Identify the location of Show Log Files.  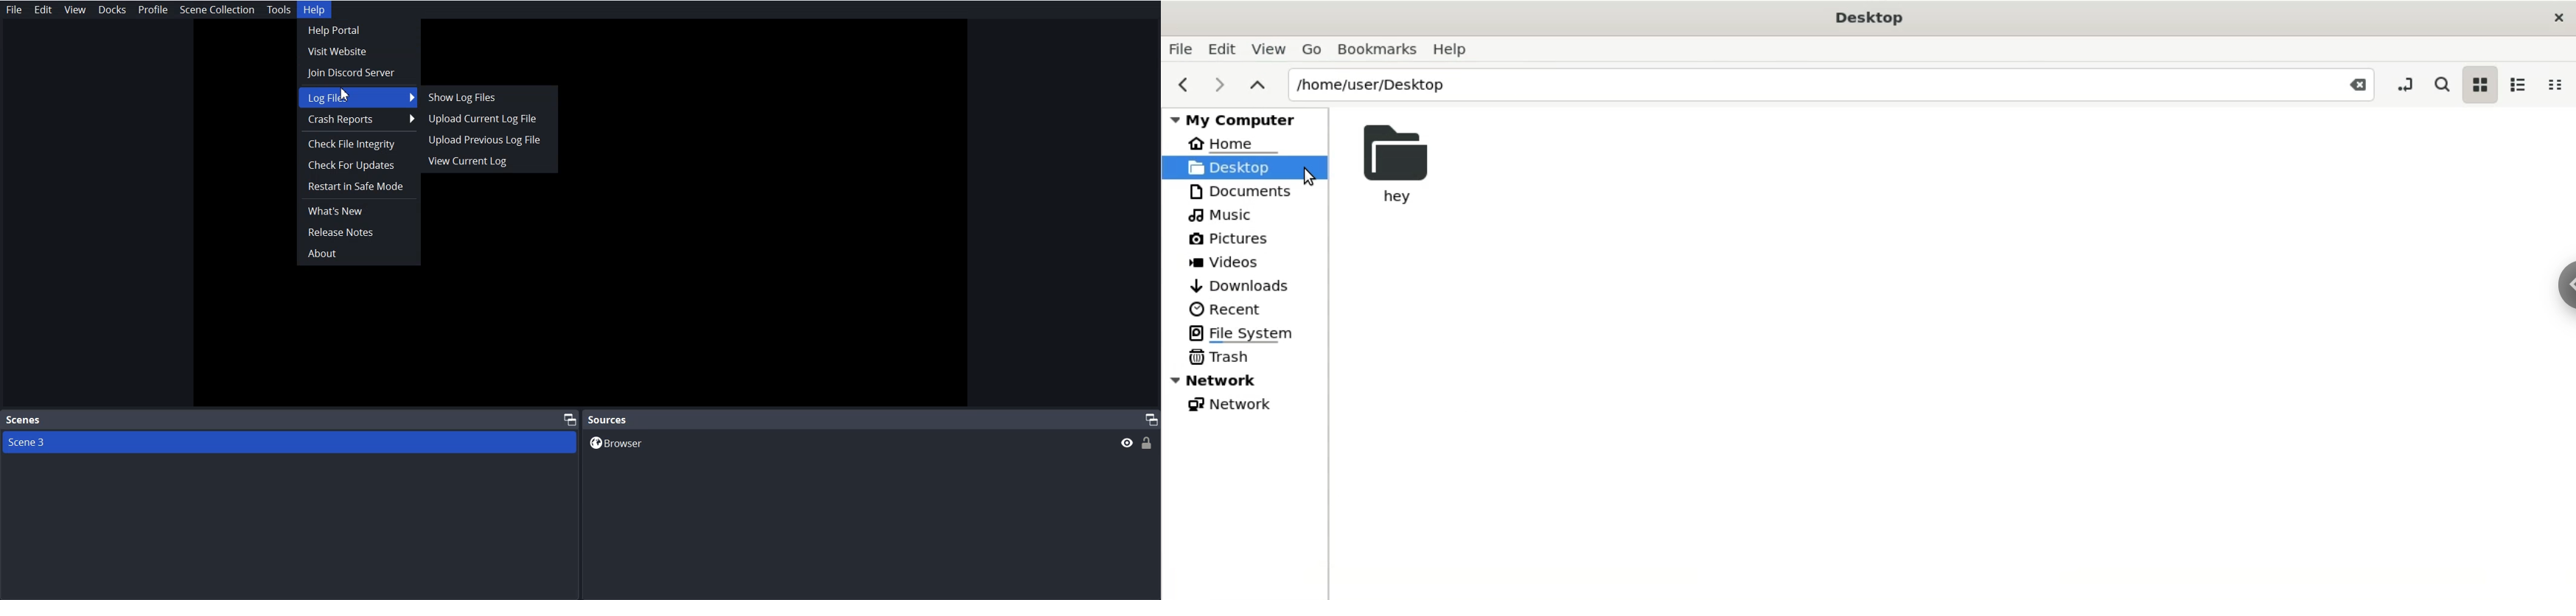
(484, 96).